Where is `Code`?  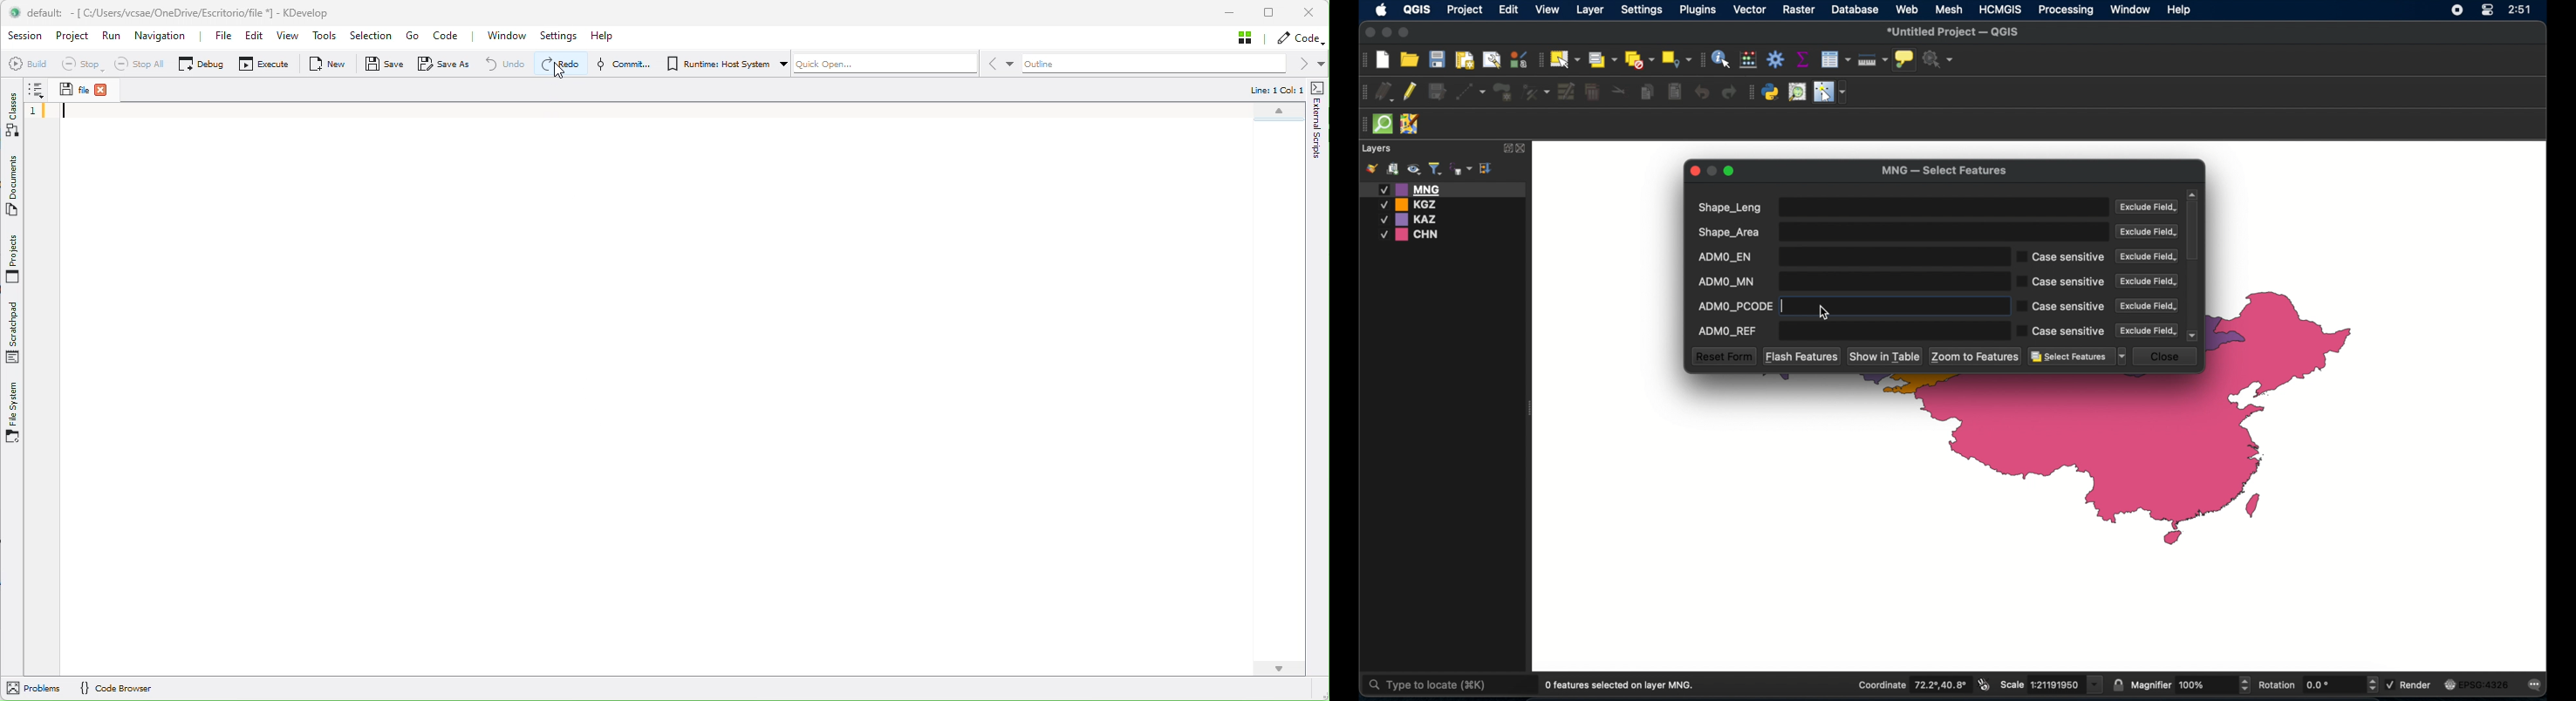 Code is located at coordinates (1296, 39).